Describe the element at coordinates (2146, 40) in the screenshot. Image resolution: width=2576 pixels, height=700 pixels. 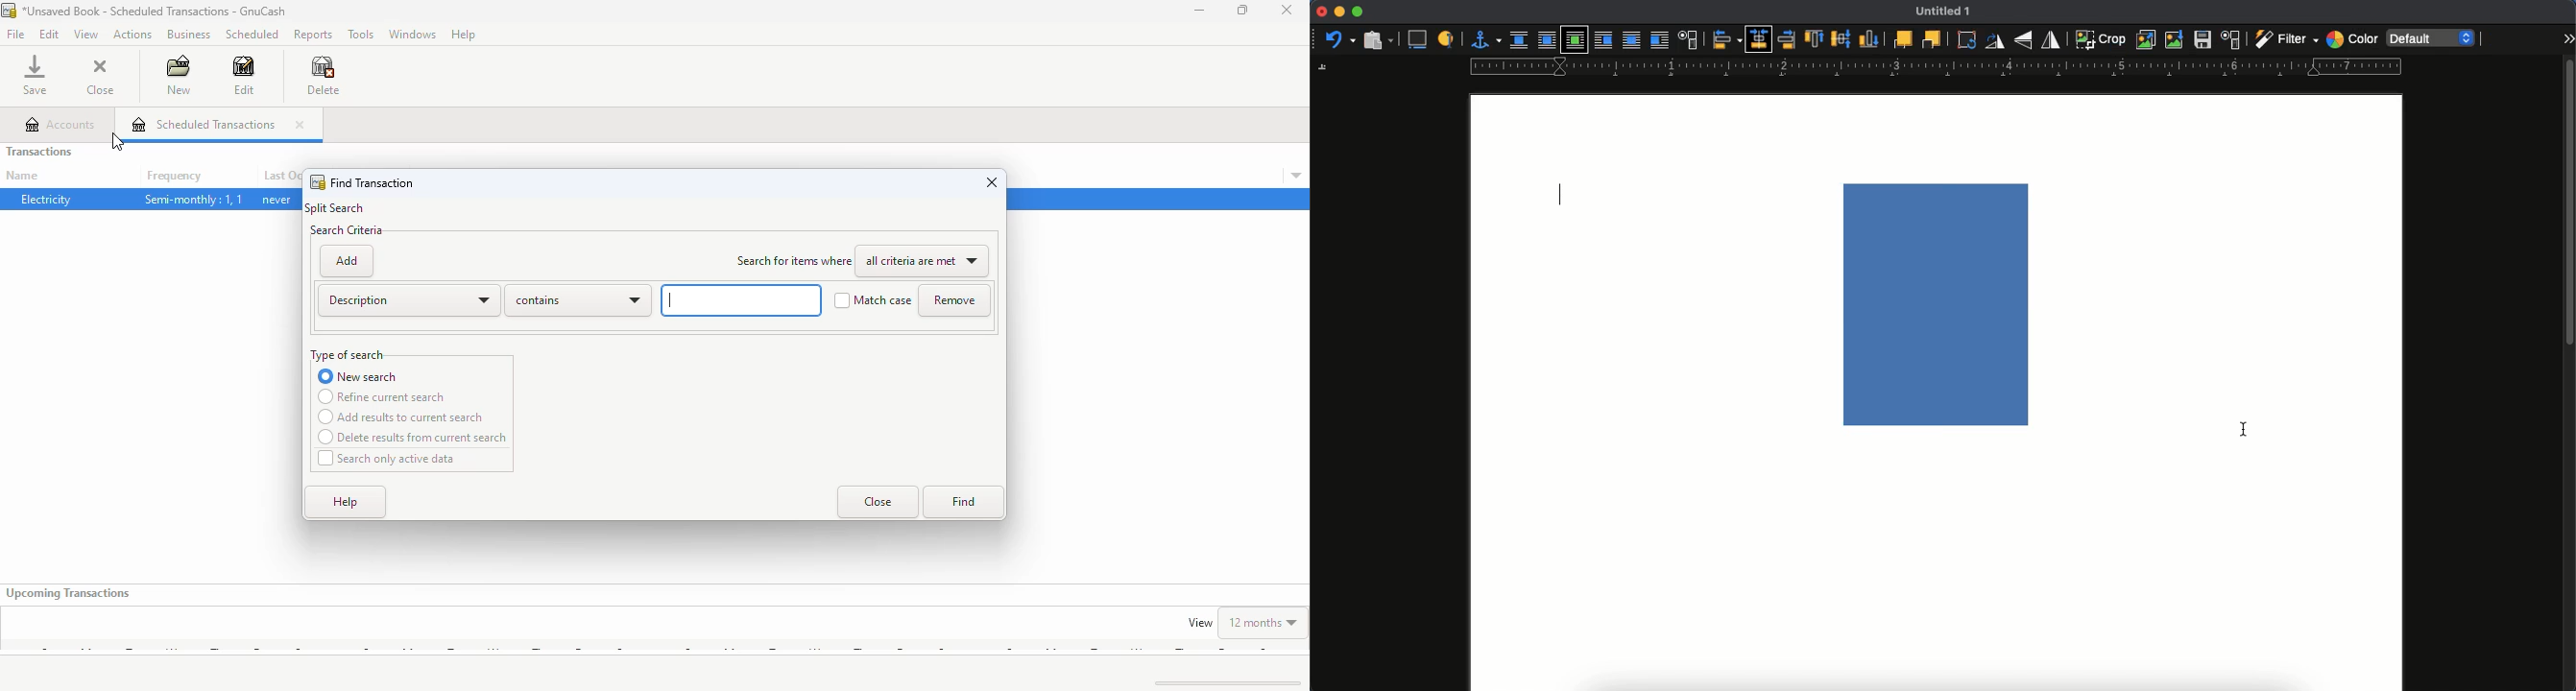
I see `replace` at that location.